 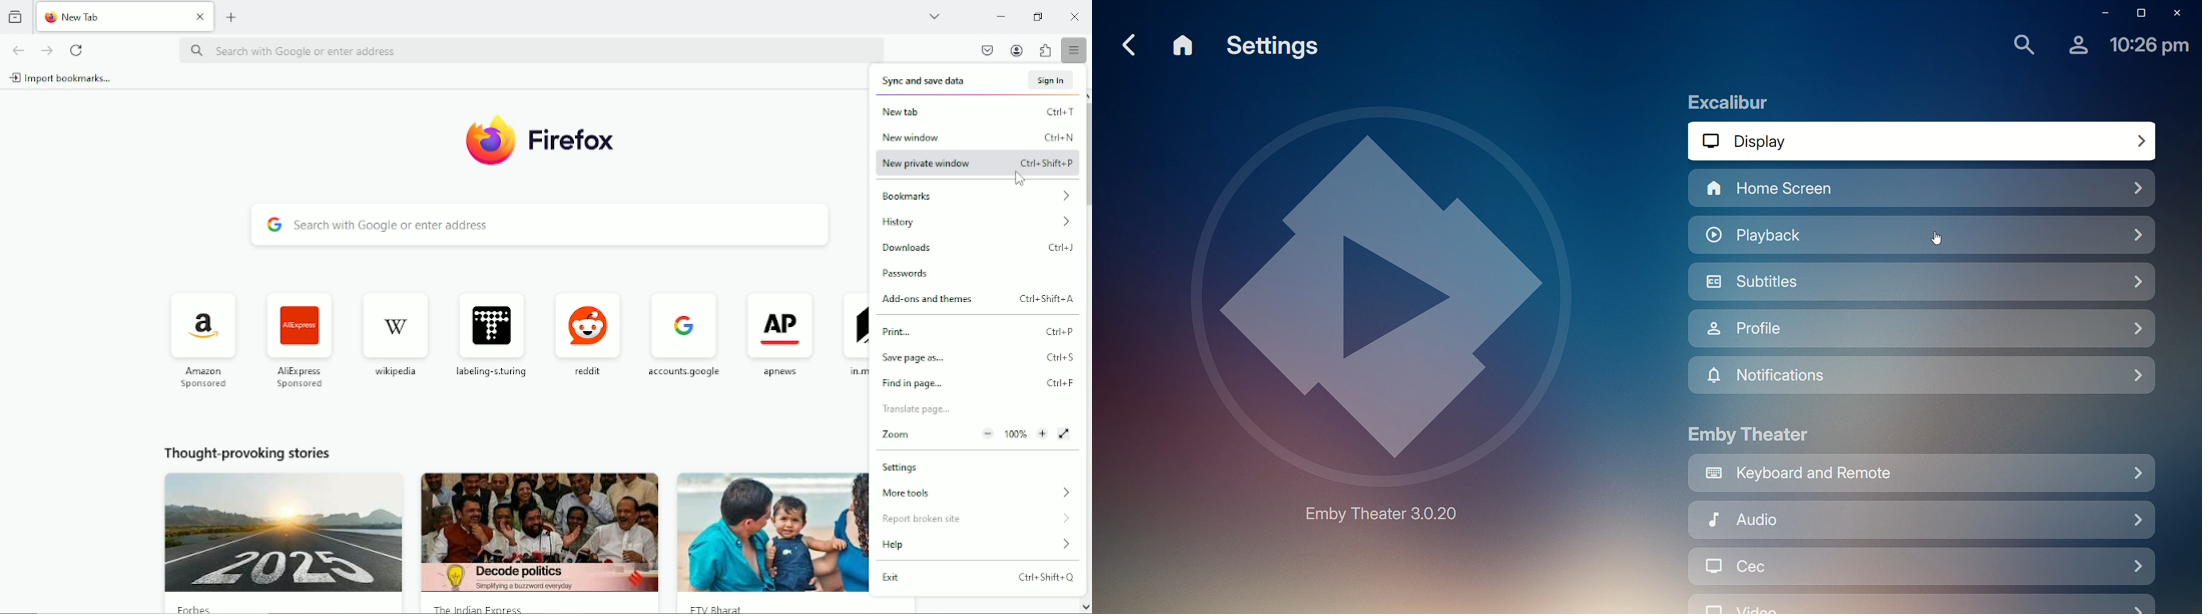 I want to click on open application menu, so click(x=1074, y=52).